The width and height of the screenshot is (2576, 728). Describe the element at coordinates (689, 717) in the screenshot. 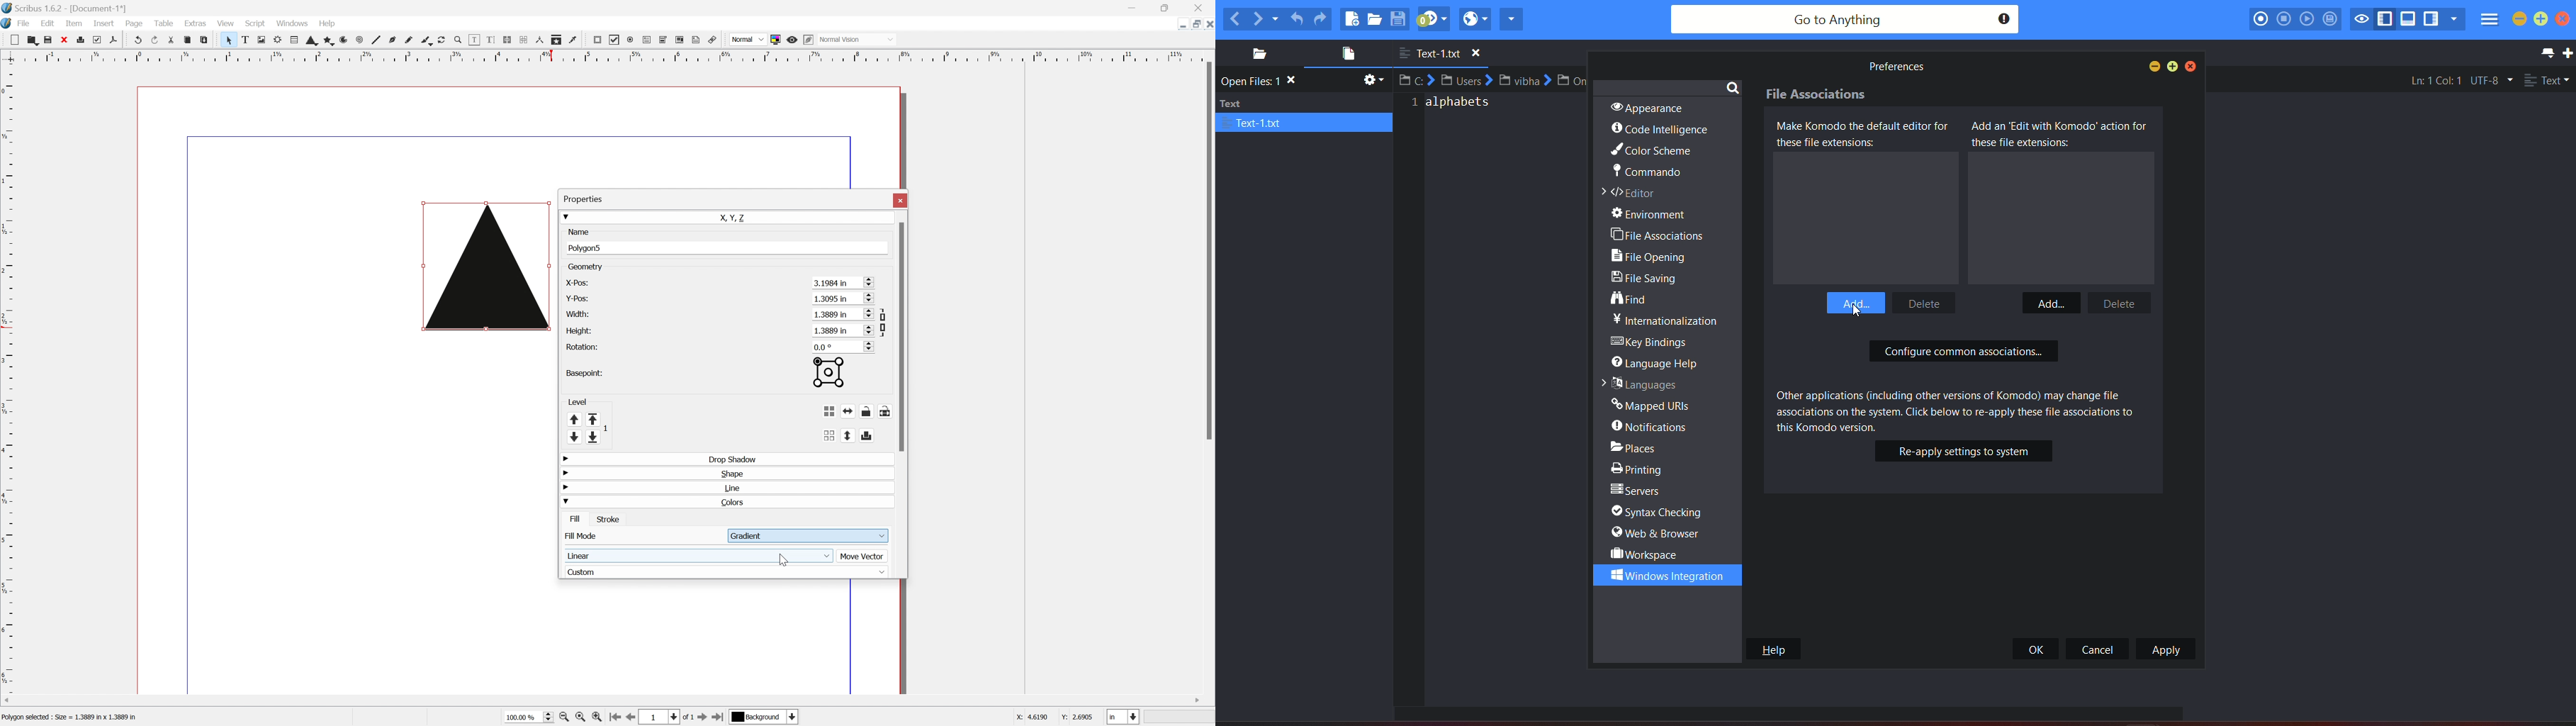

I see `of 1` at that location.